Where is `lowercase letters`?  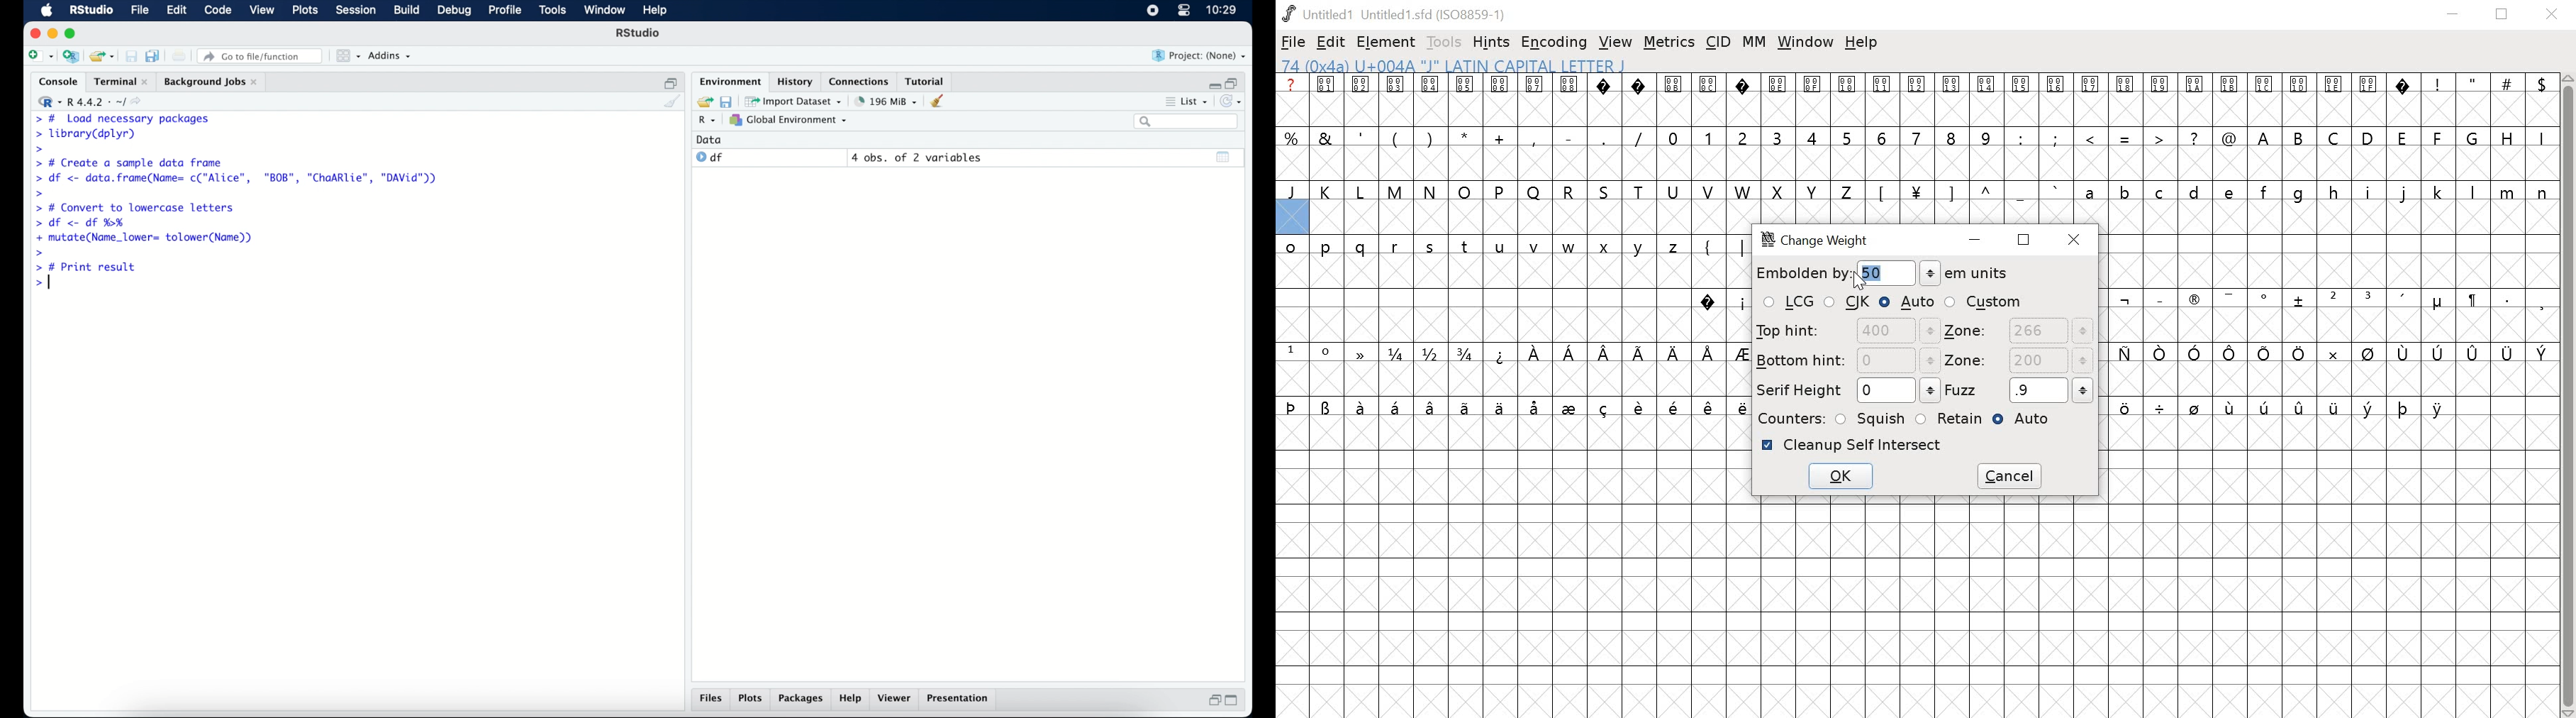
lowercase letters is located at coordinates (1485, 249).